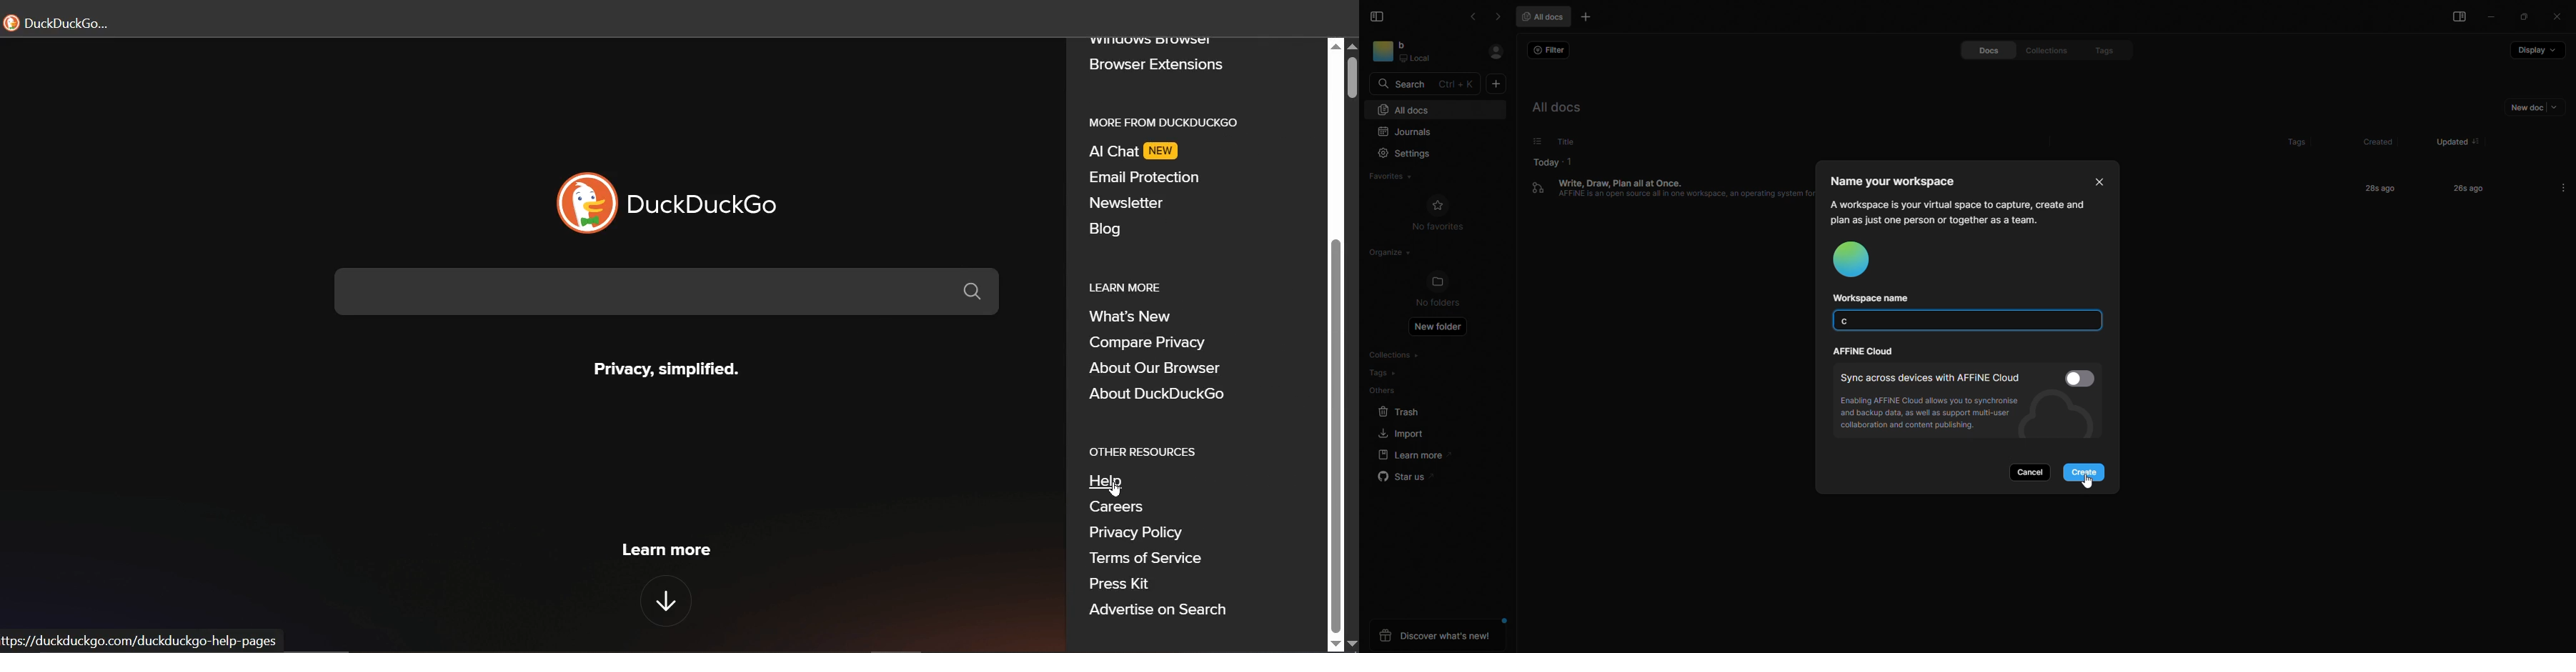 The height and width of the screenshot is (672, 2576). What do you see at coordinates (1126, 204) in the screenshot?
I see `Newsletter` at bounding box center [1126, 204].